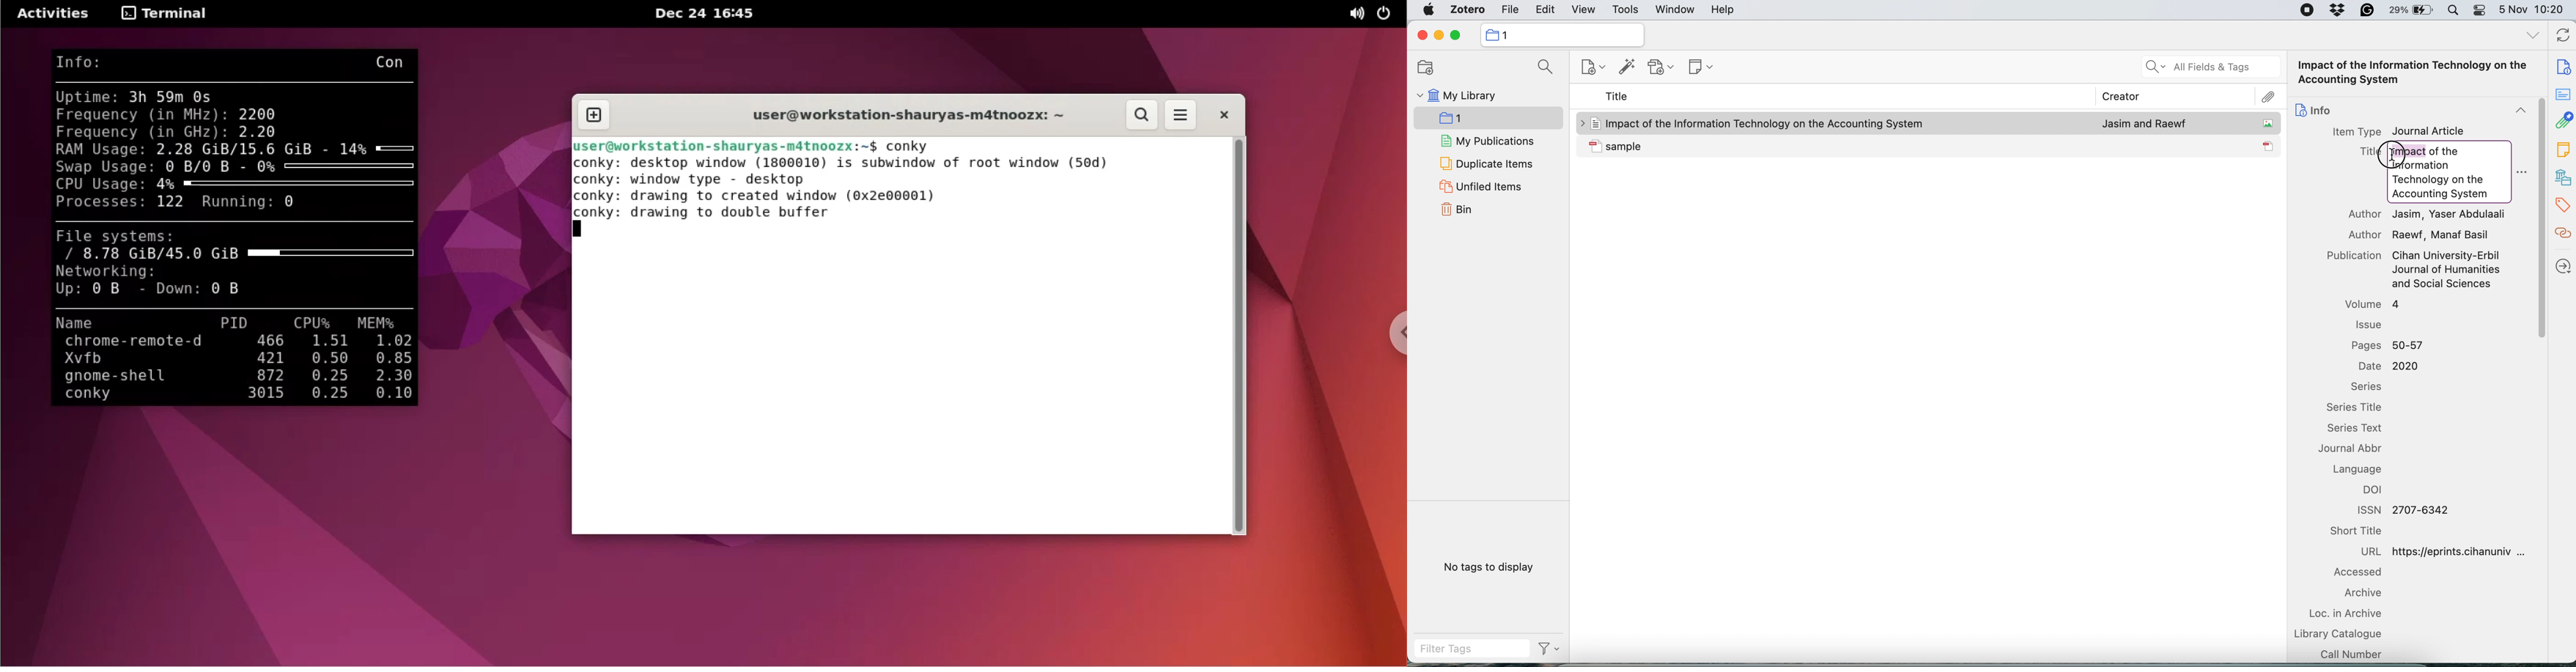  Describe the element at coordinates (1547, 67) in the screenshot. I see `search` at that location.